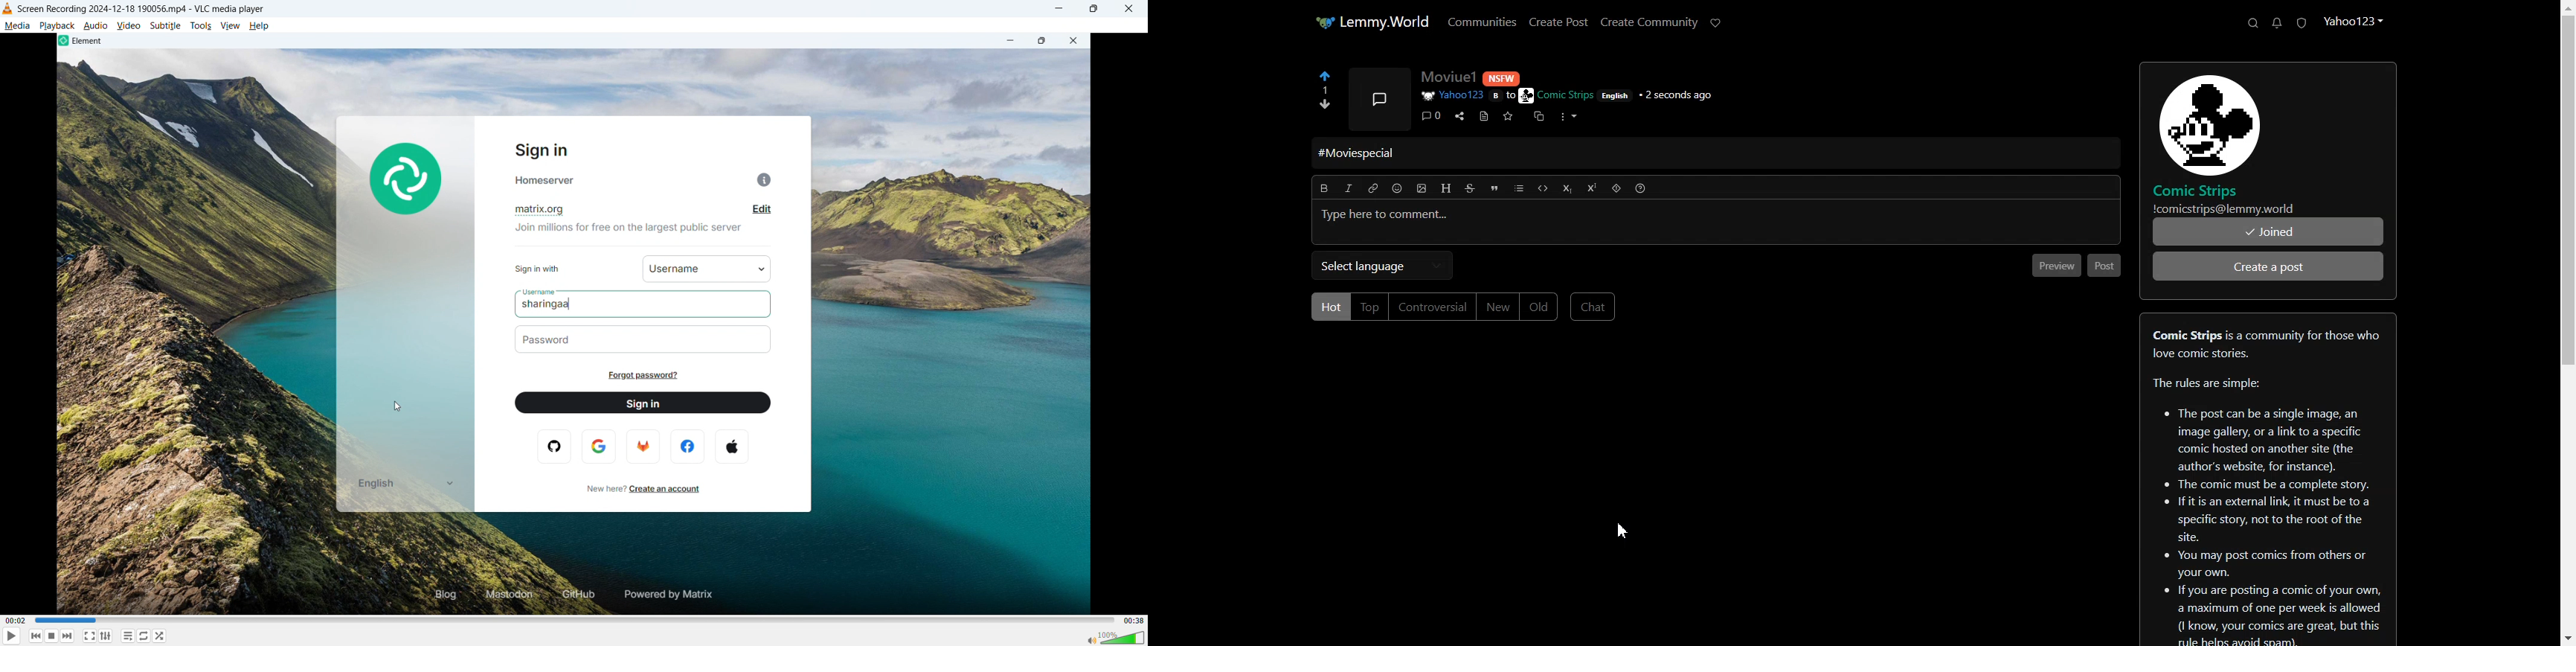 This screenshot has width=2576, height=672. I want to click on Comment, so click(1431, 115).